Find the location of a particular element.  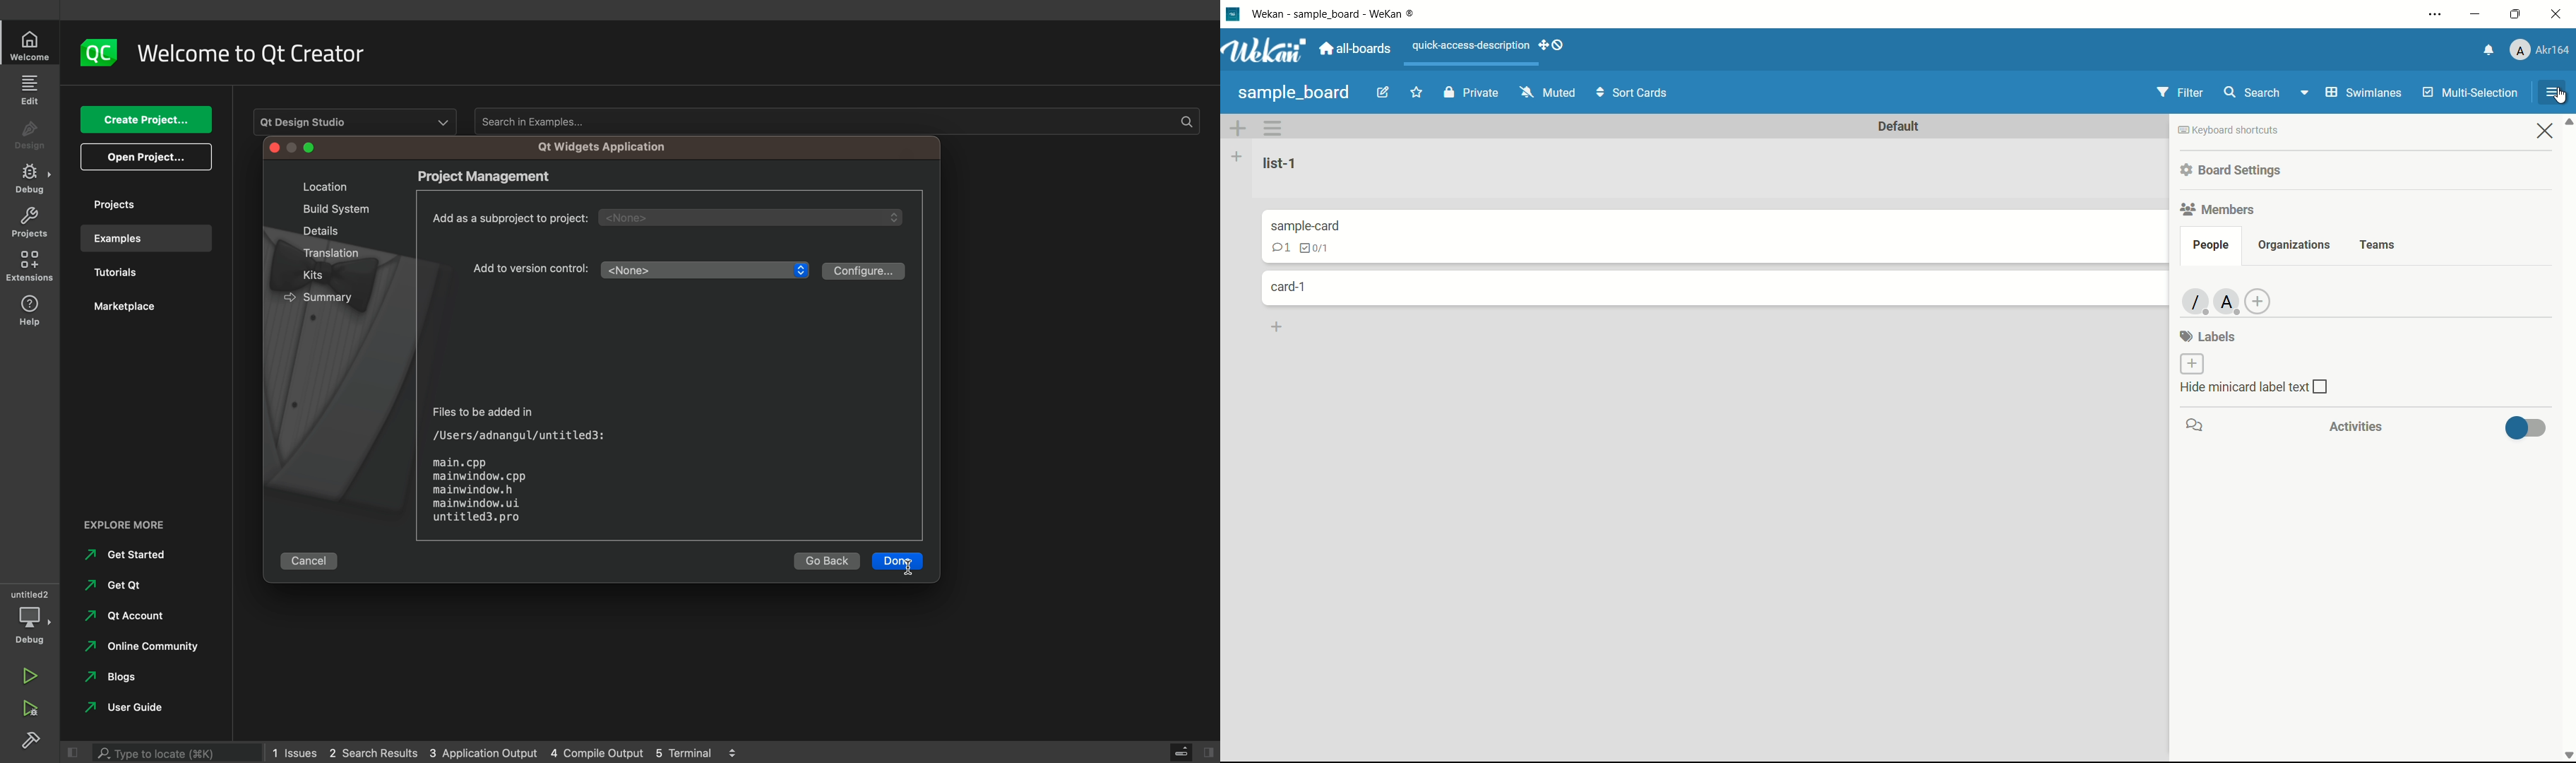

5 terminal is located at coordinates (688, 752).